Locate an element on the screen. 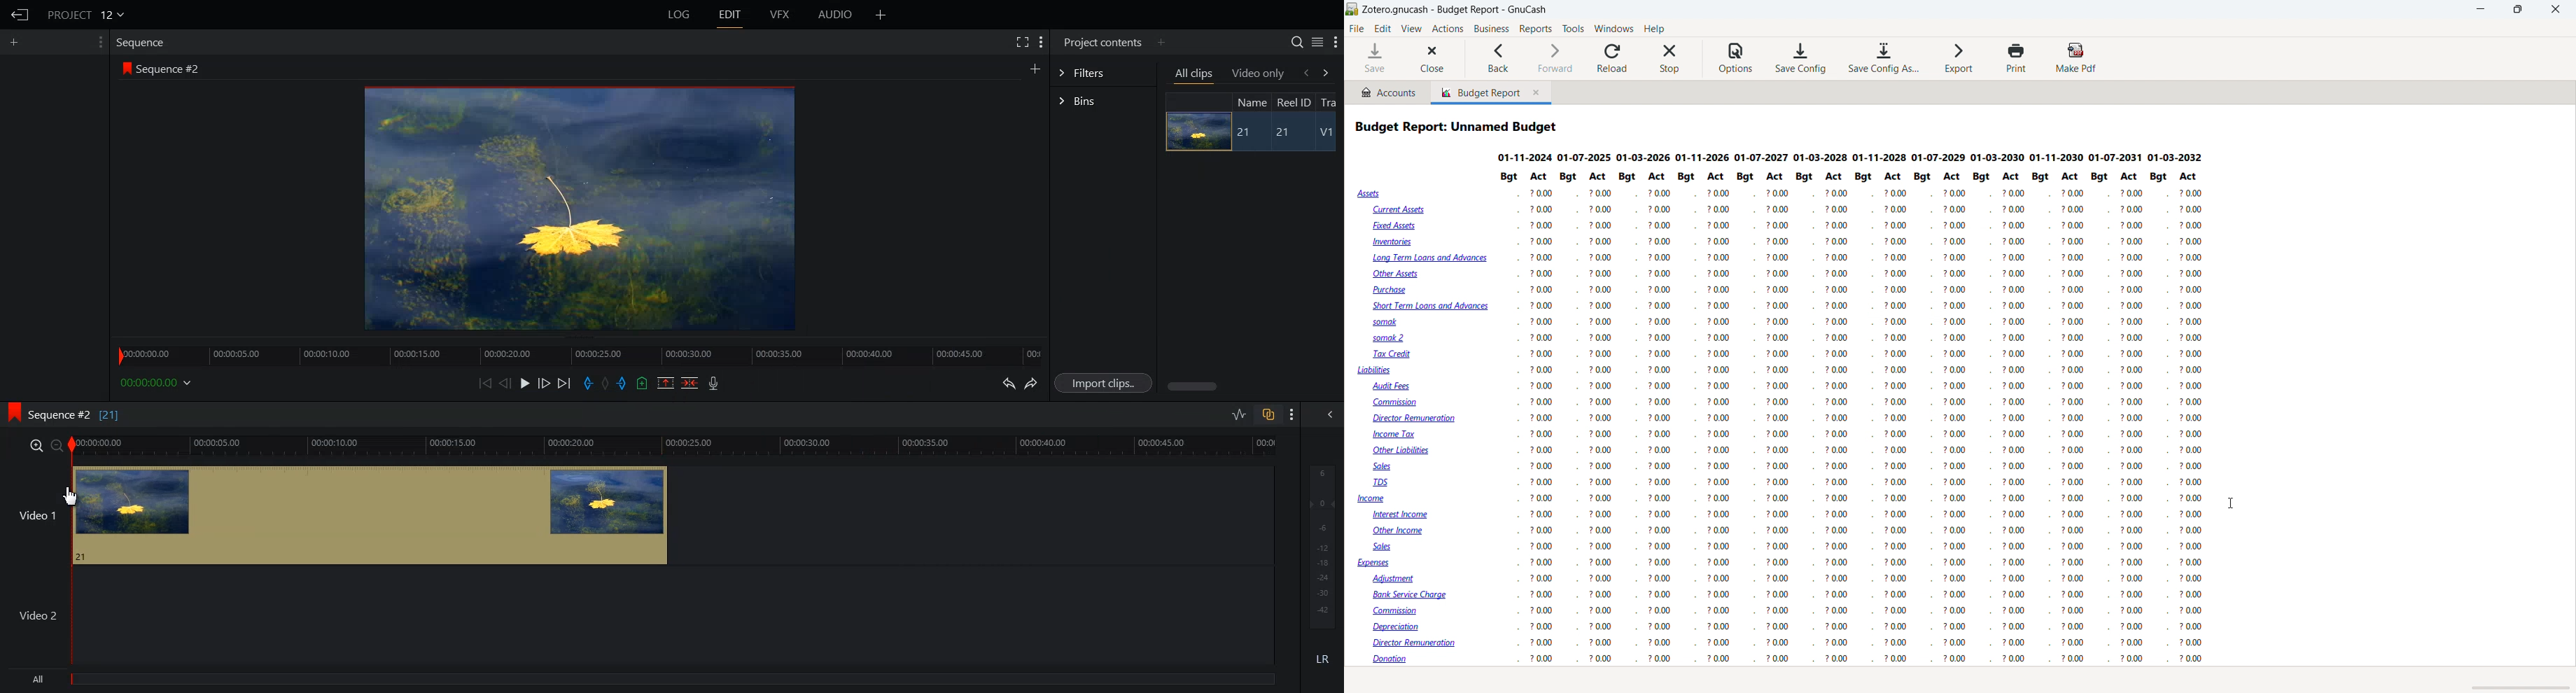  cursor is located at coordinates (2231, 502).